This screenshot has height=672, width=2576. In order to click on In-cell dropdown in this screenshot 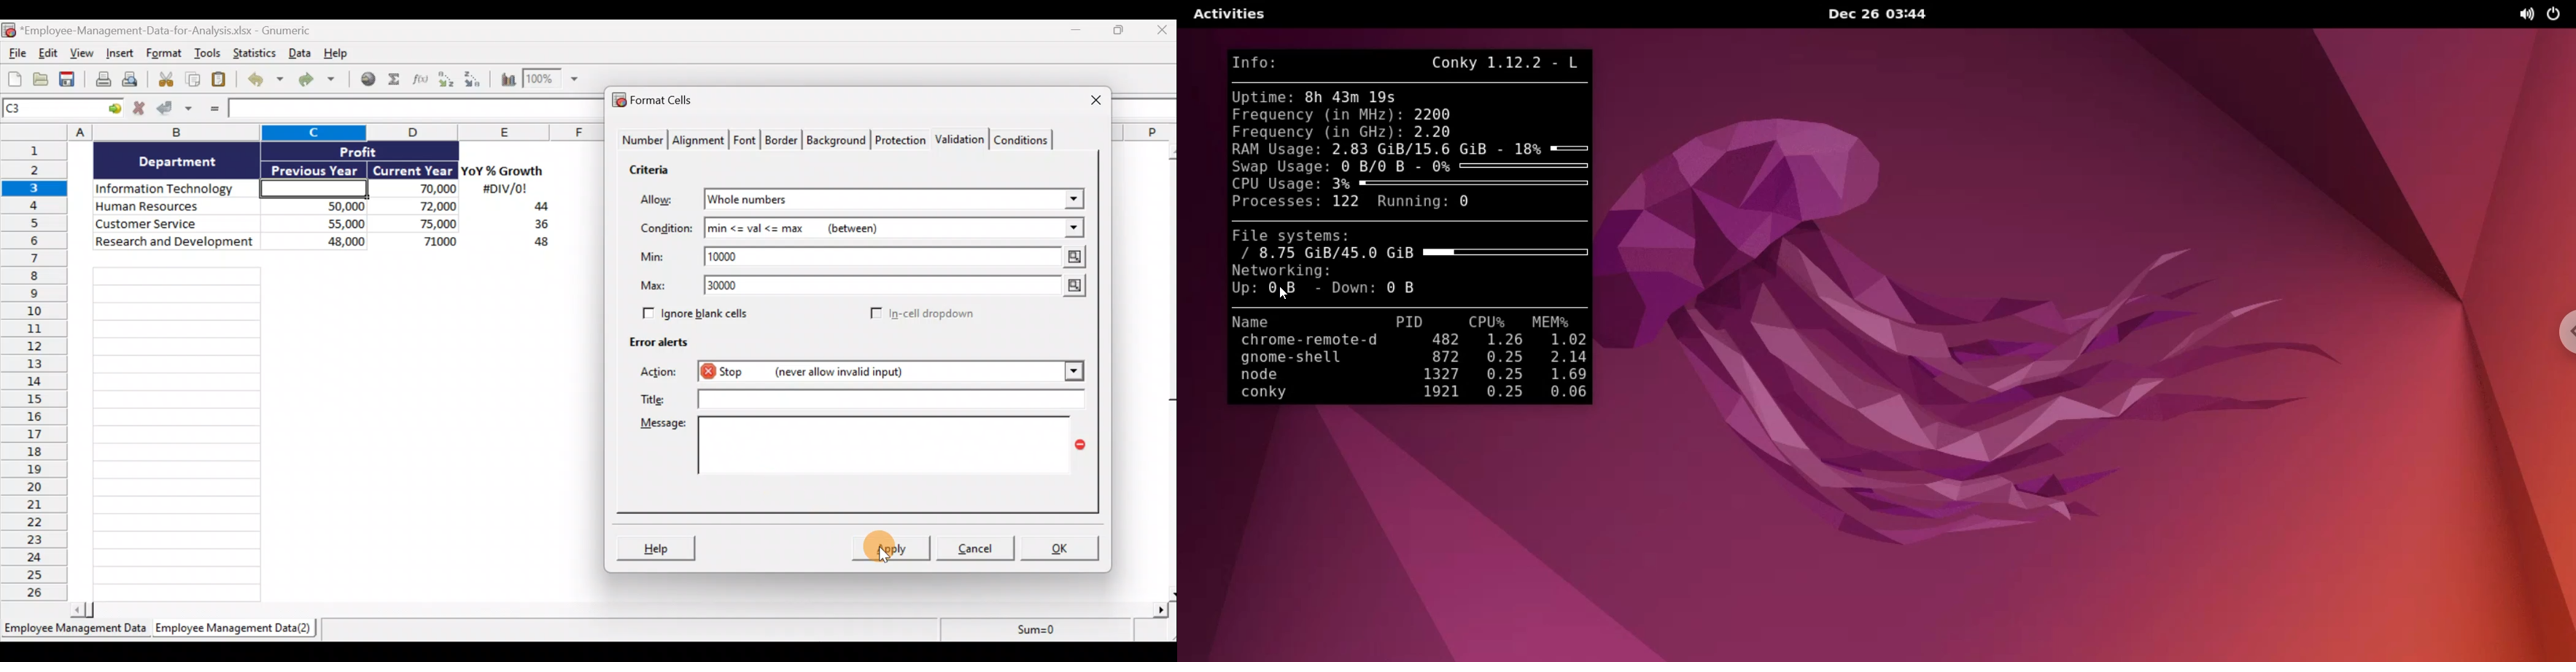, I will do `click(921, 314)`.